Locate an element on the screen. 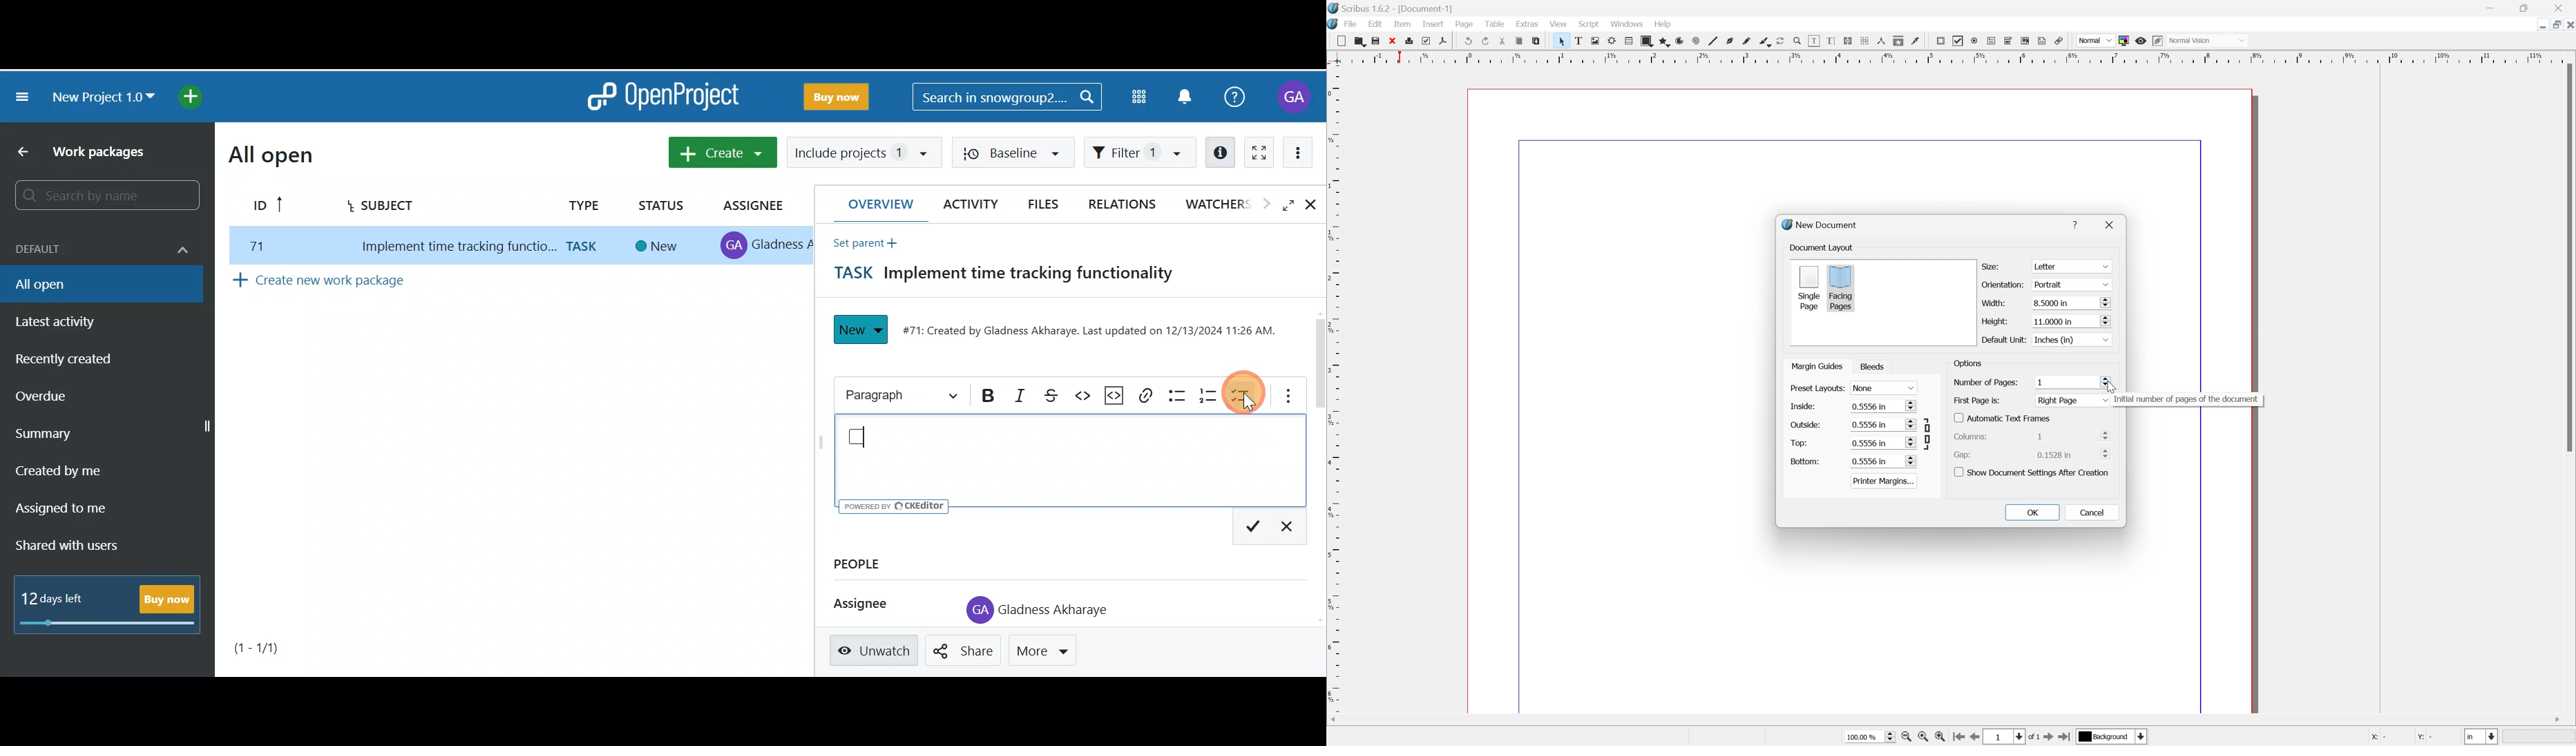 The height and width of the screenshot is (756, 2576). Bold is located at coordinates (984, 397).